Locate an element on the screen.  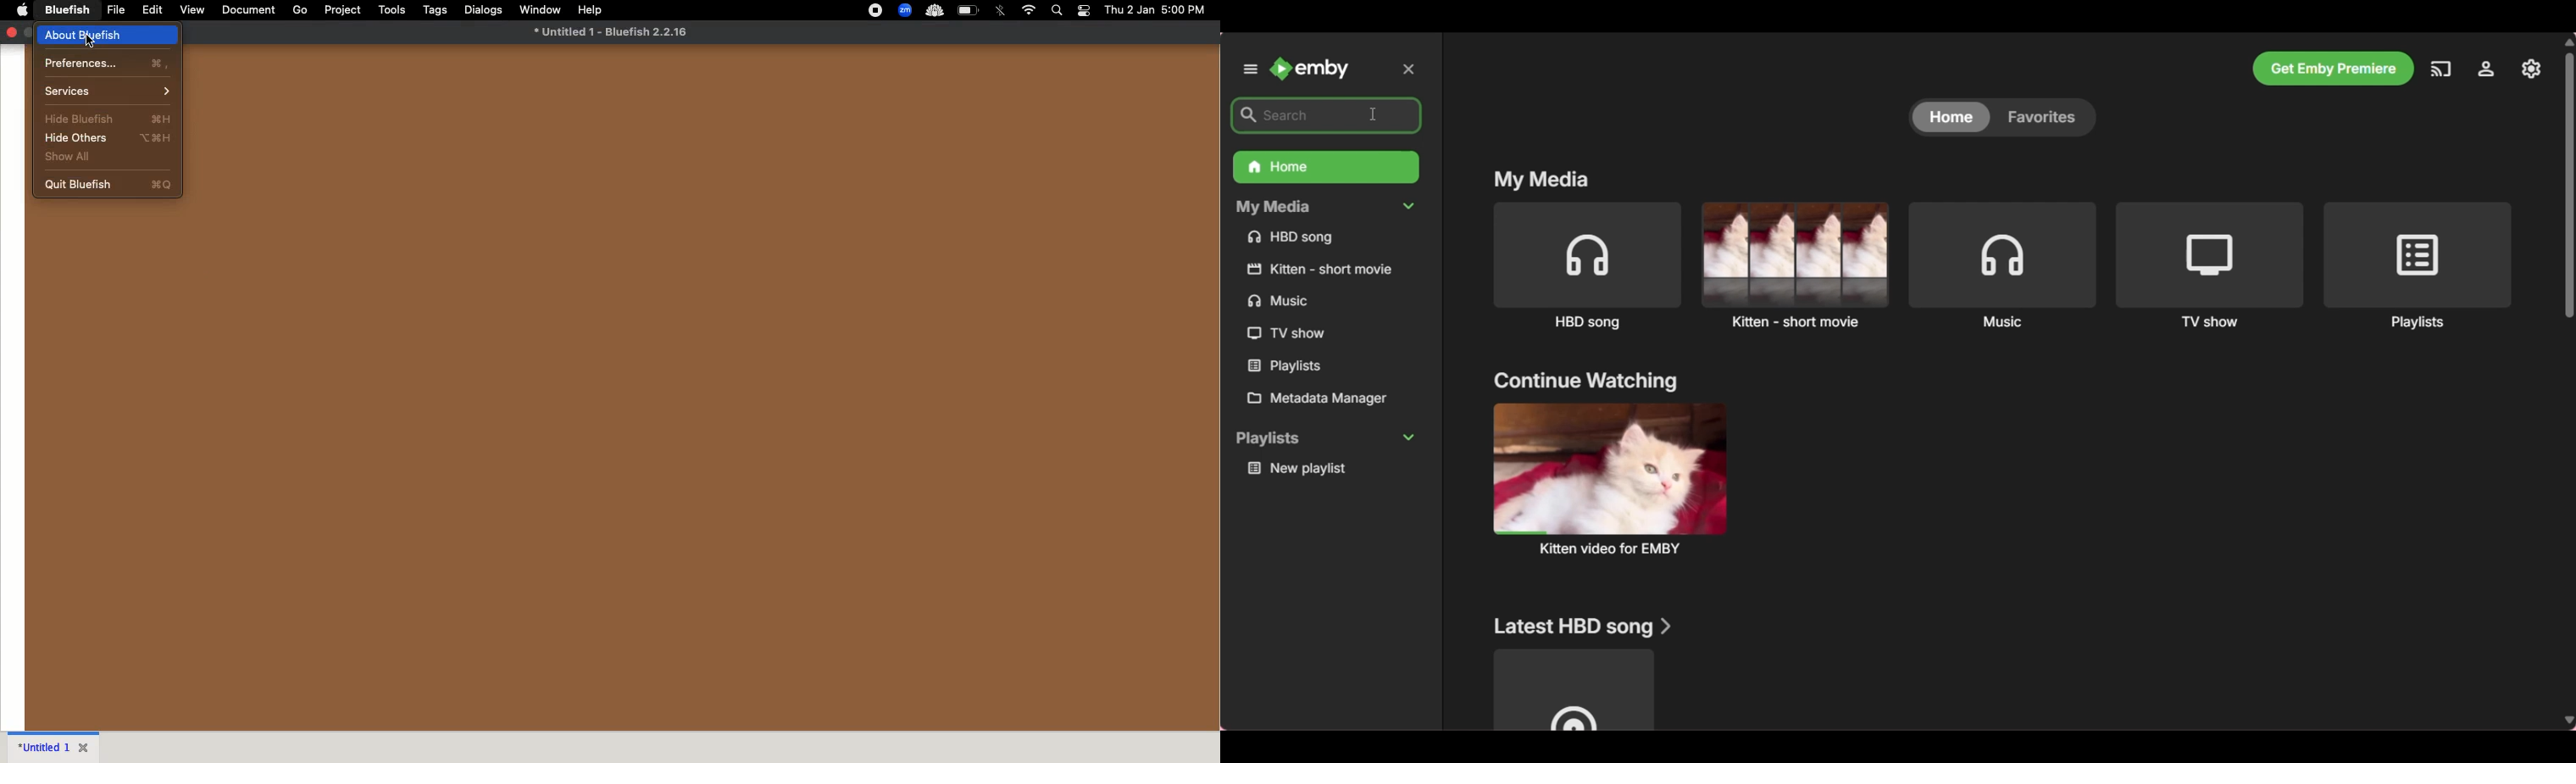
home is located at coordinates (1948, 118).